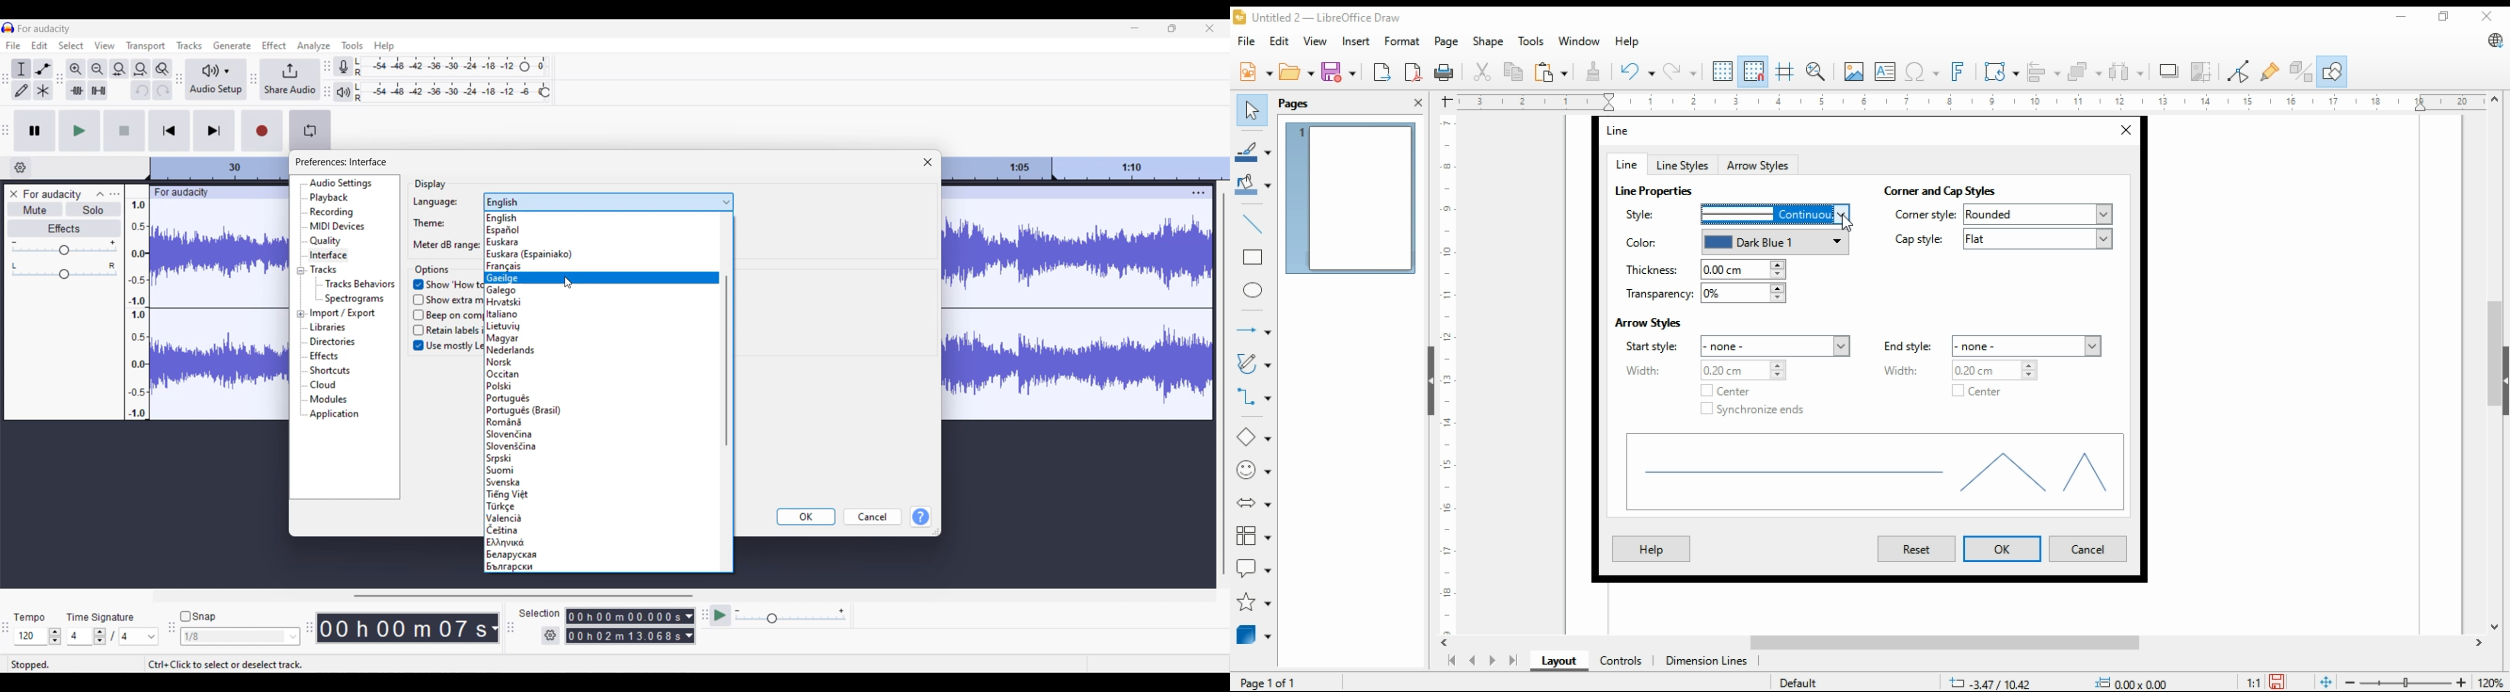 The height and width of the screenshot is (700, 2520). Describe the element at coordinates (1787, 71) in the screenshot. I see `helplines while moving` at that location.